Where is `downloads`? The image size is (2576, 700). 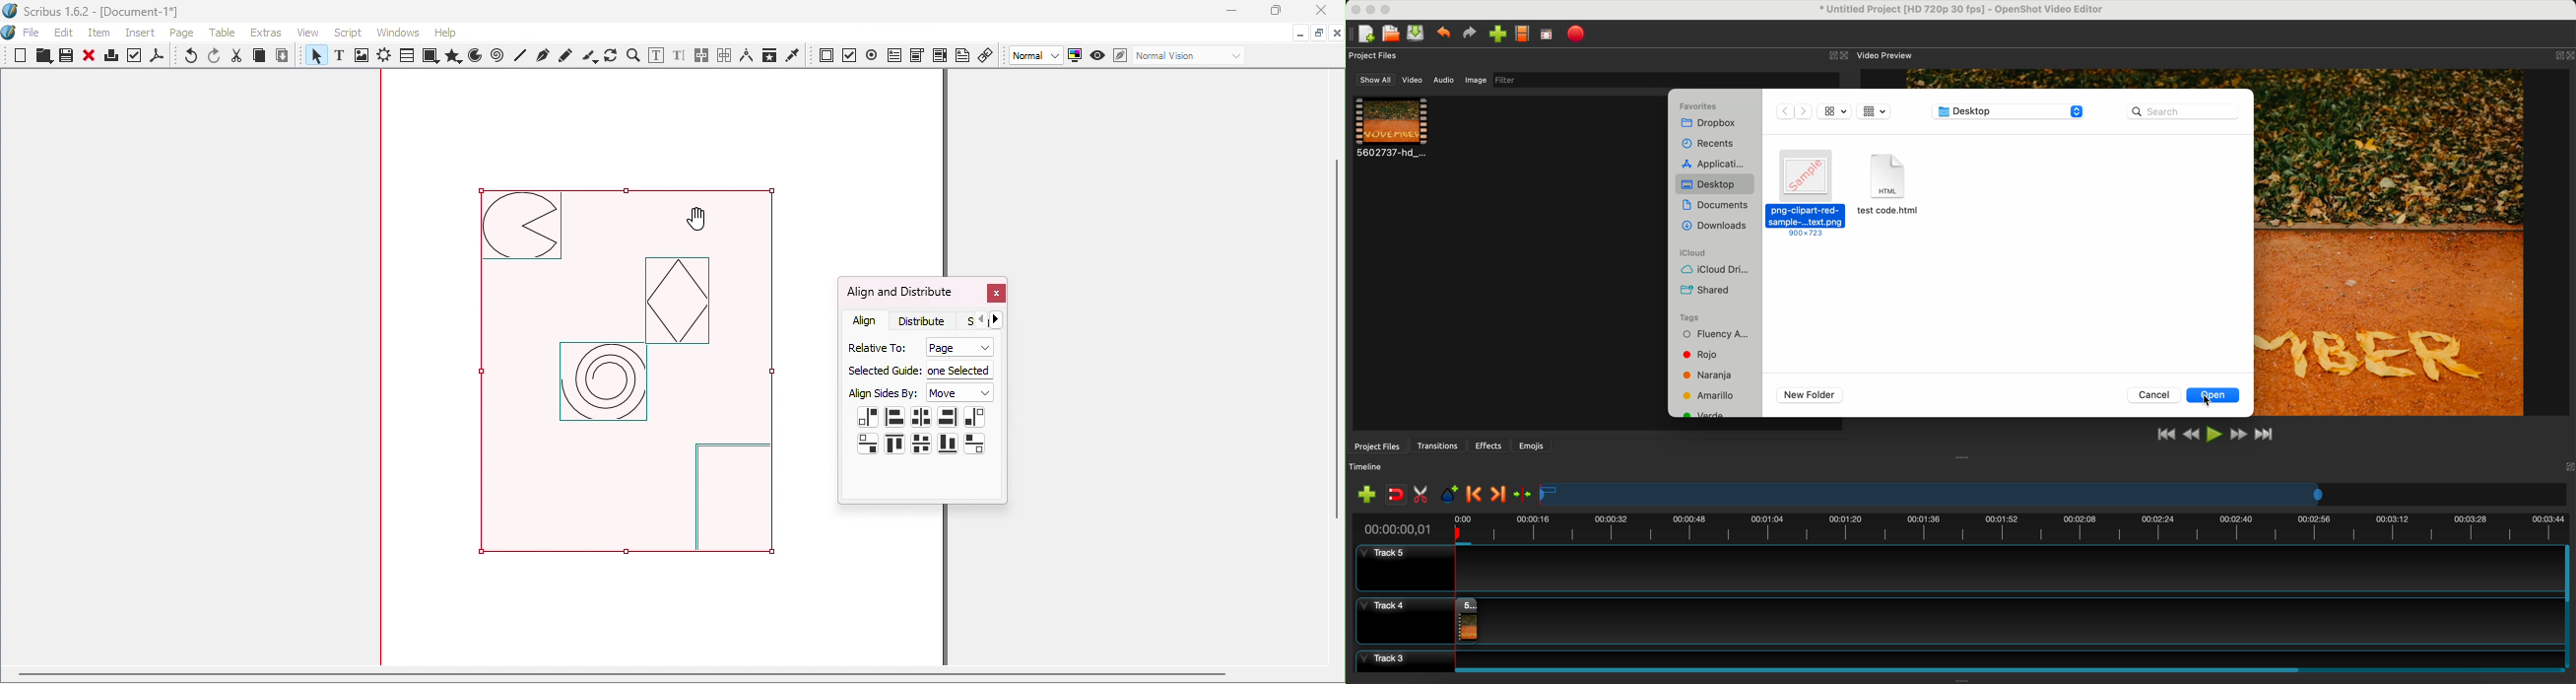 downloads is located at coordinates (1715, 226).